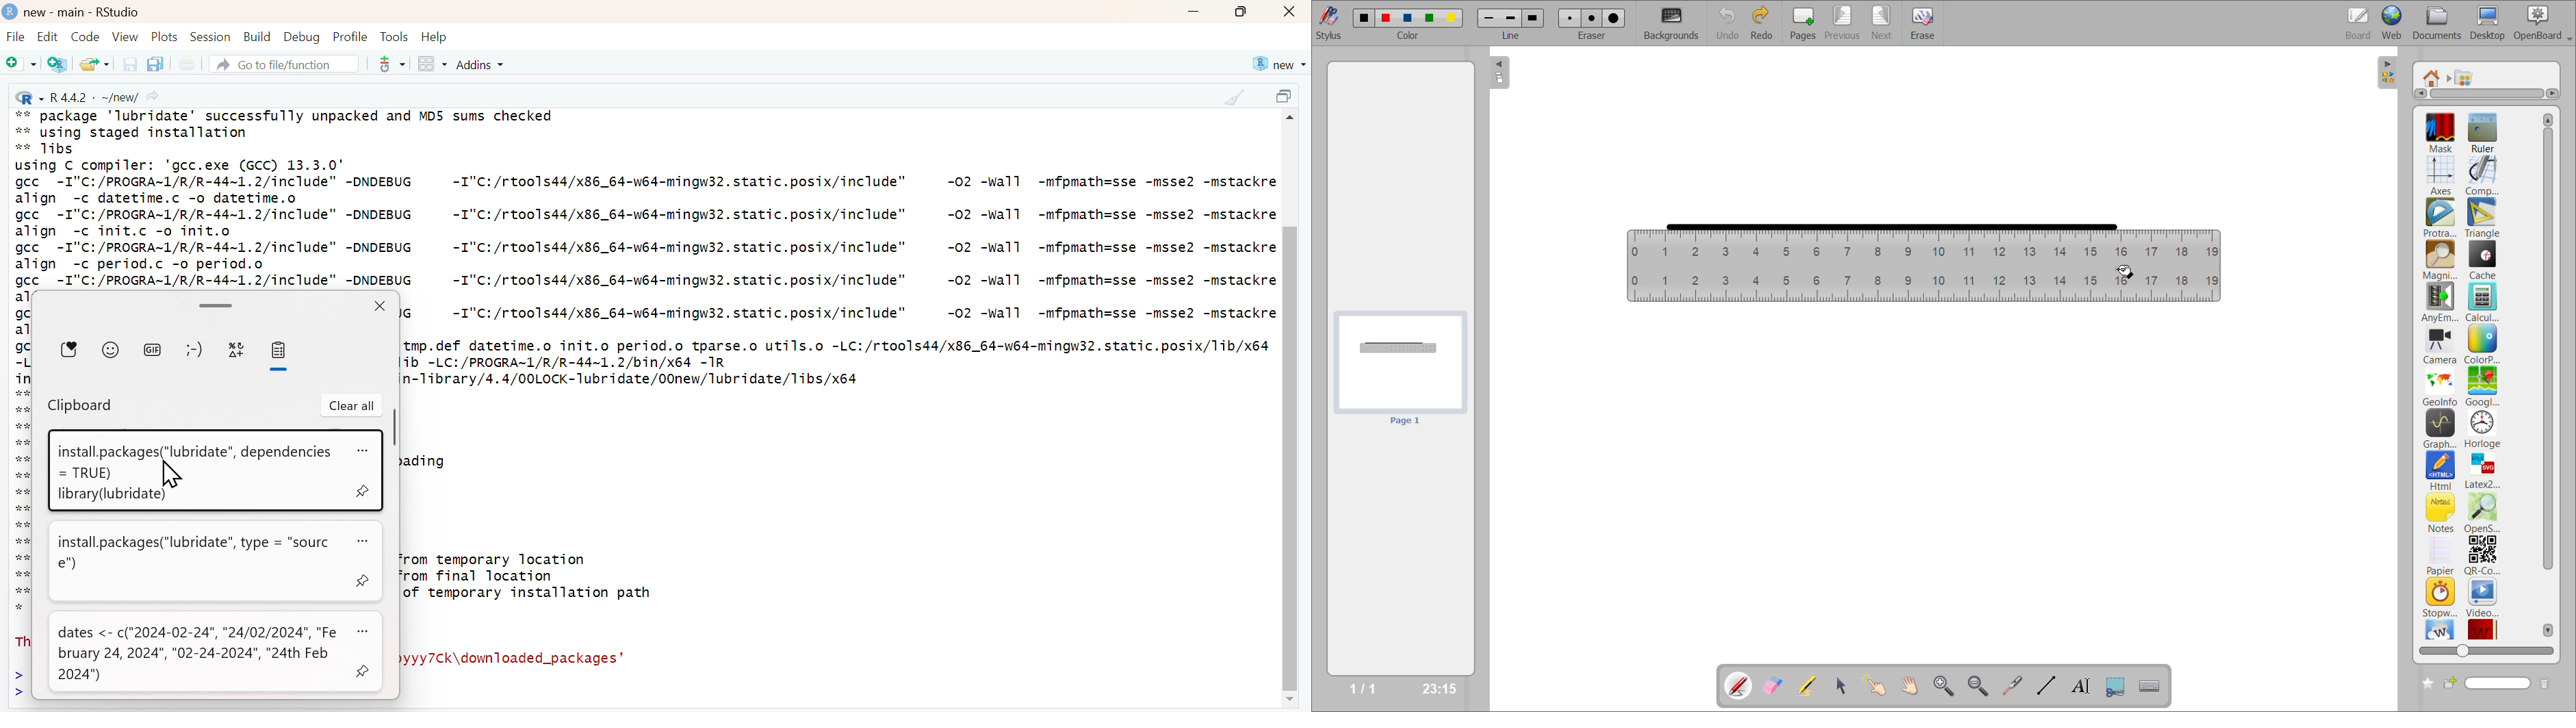  What do you see at coordinates (1291, 12) in the screenshot?
I see `close` at bounding box center [1291, 12].